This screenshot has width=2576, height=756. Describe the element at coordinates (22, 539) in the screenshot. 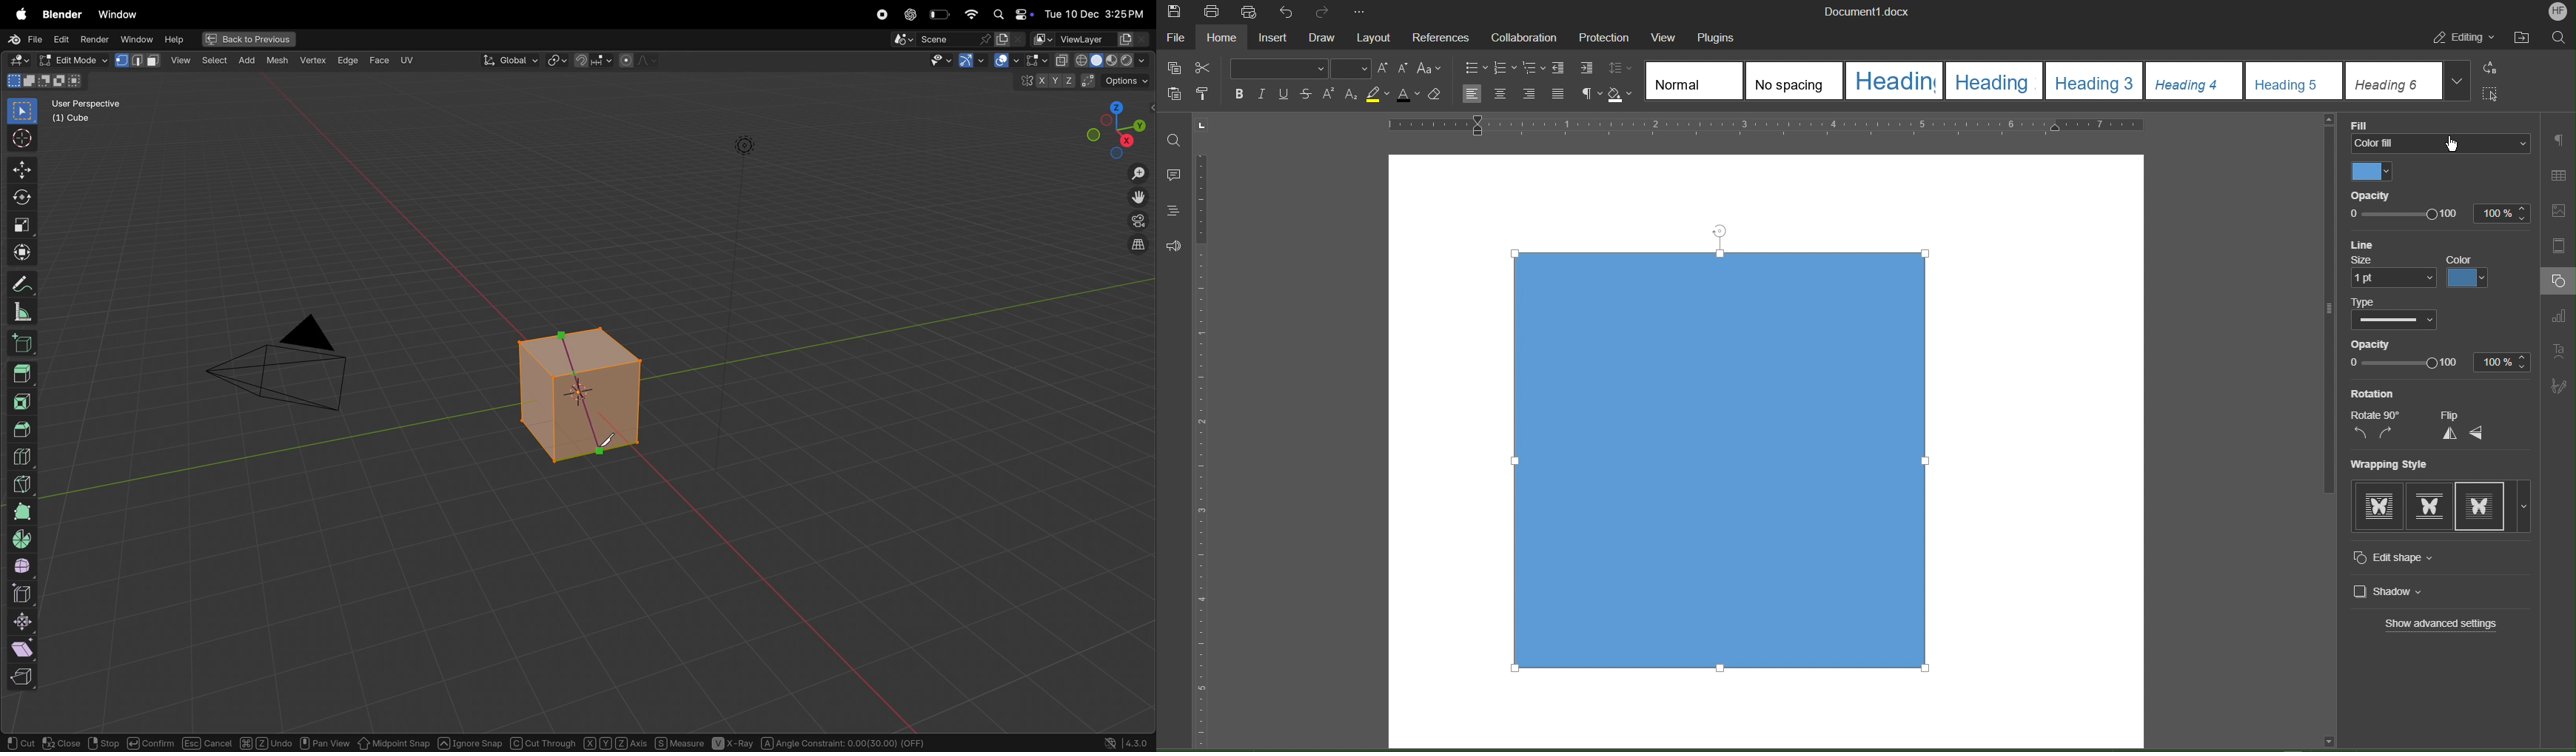

I see `spin` at that location.